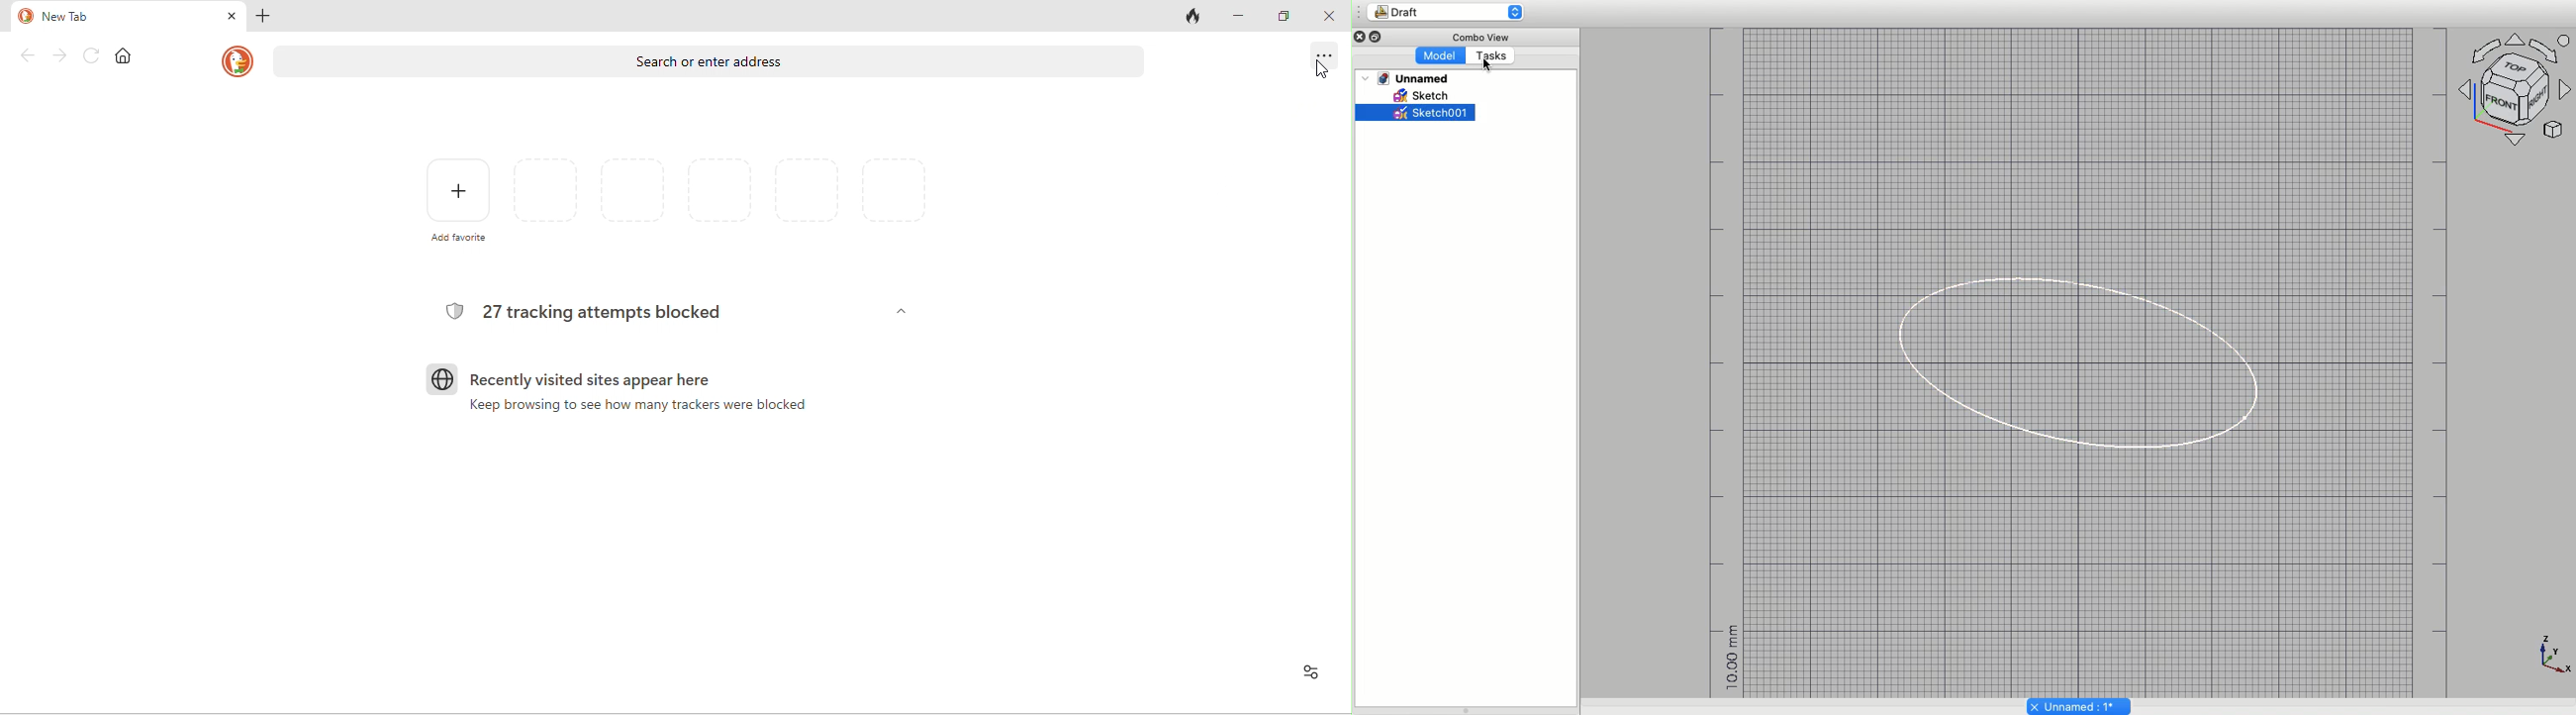 The image size is (2576, 728). What do you see at coordinates (609, 310) in the screenshot?
I see `27 tracking attempts blocked` at bounding box center [609, 310].